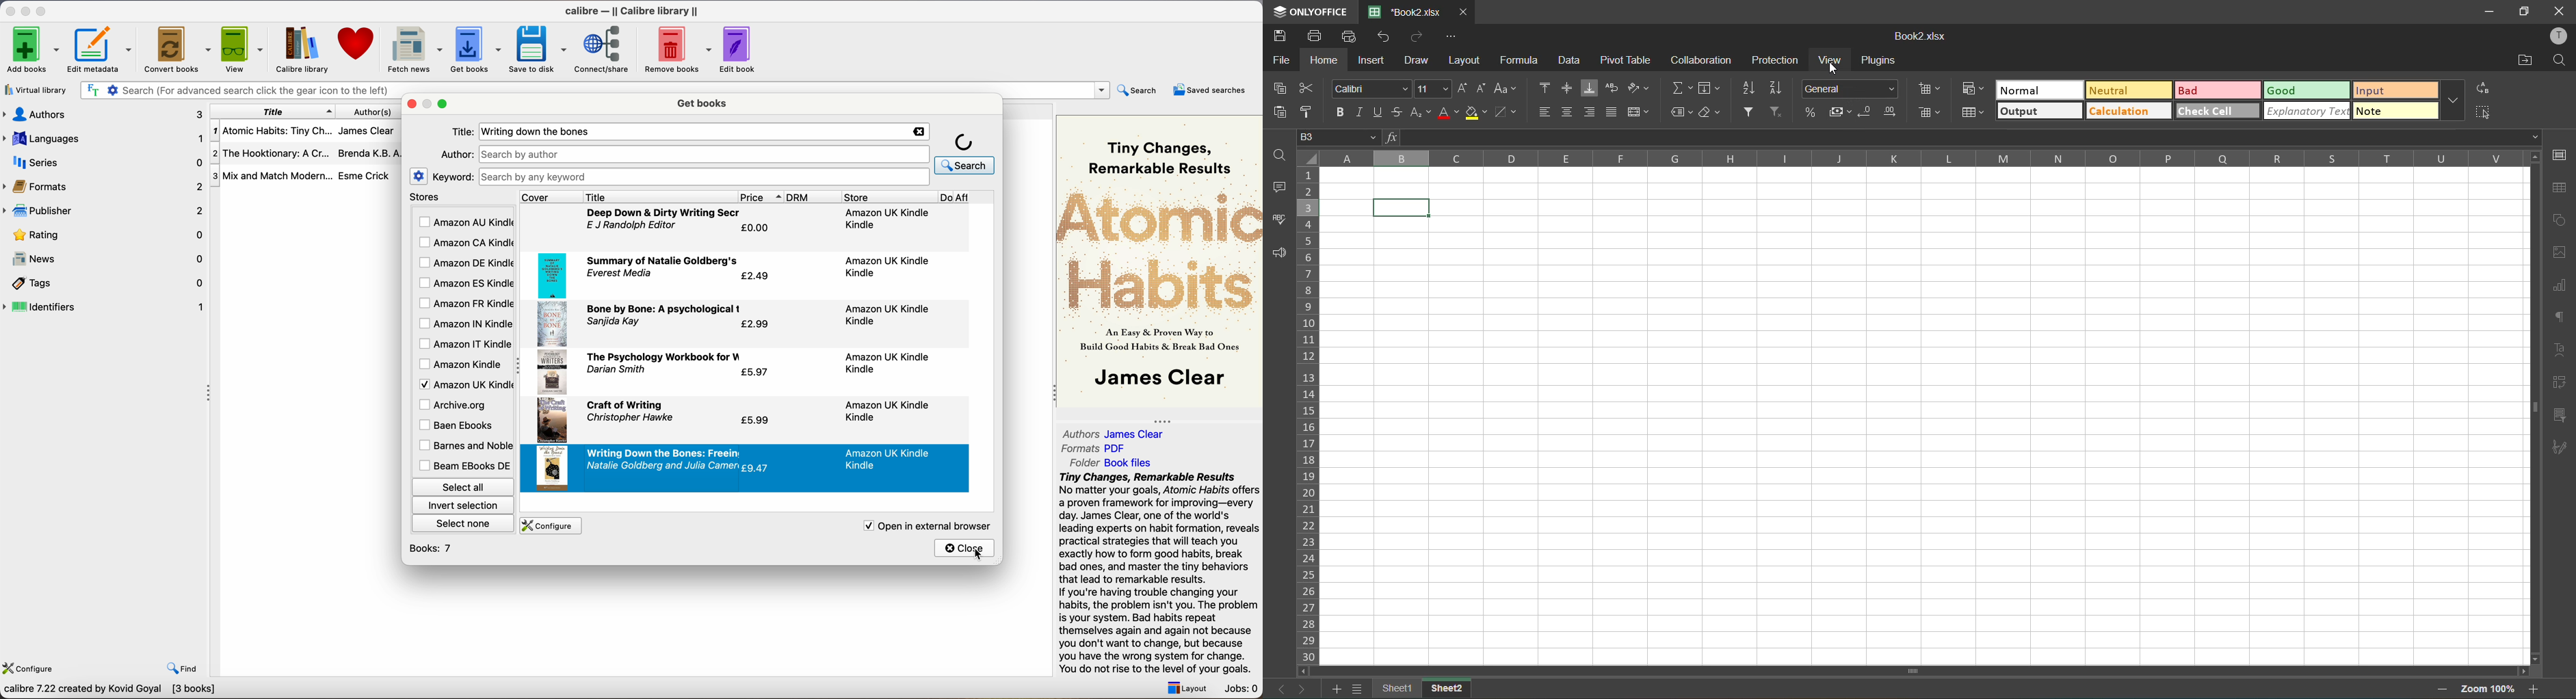  What do you see at coordinates (965, 548) in the screenshot?
I see `close` at bounding box center [965, 548].